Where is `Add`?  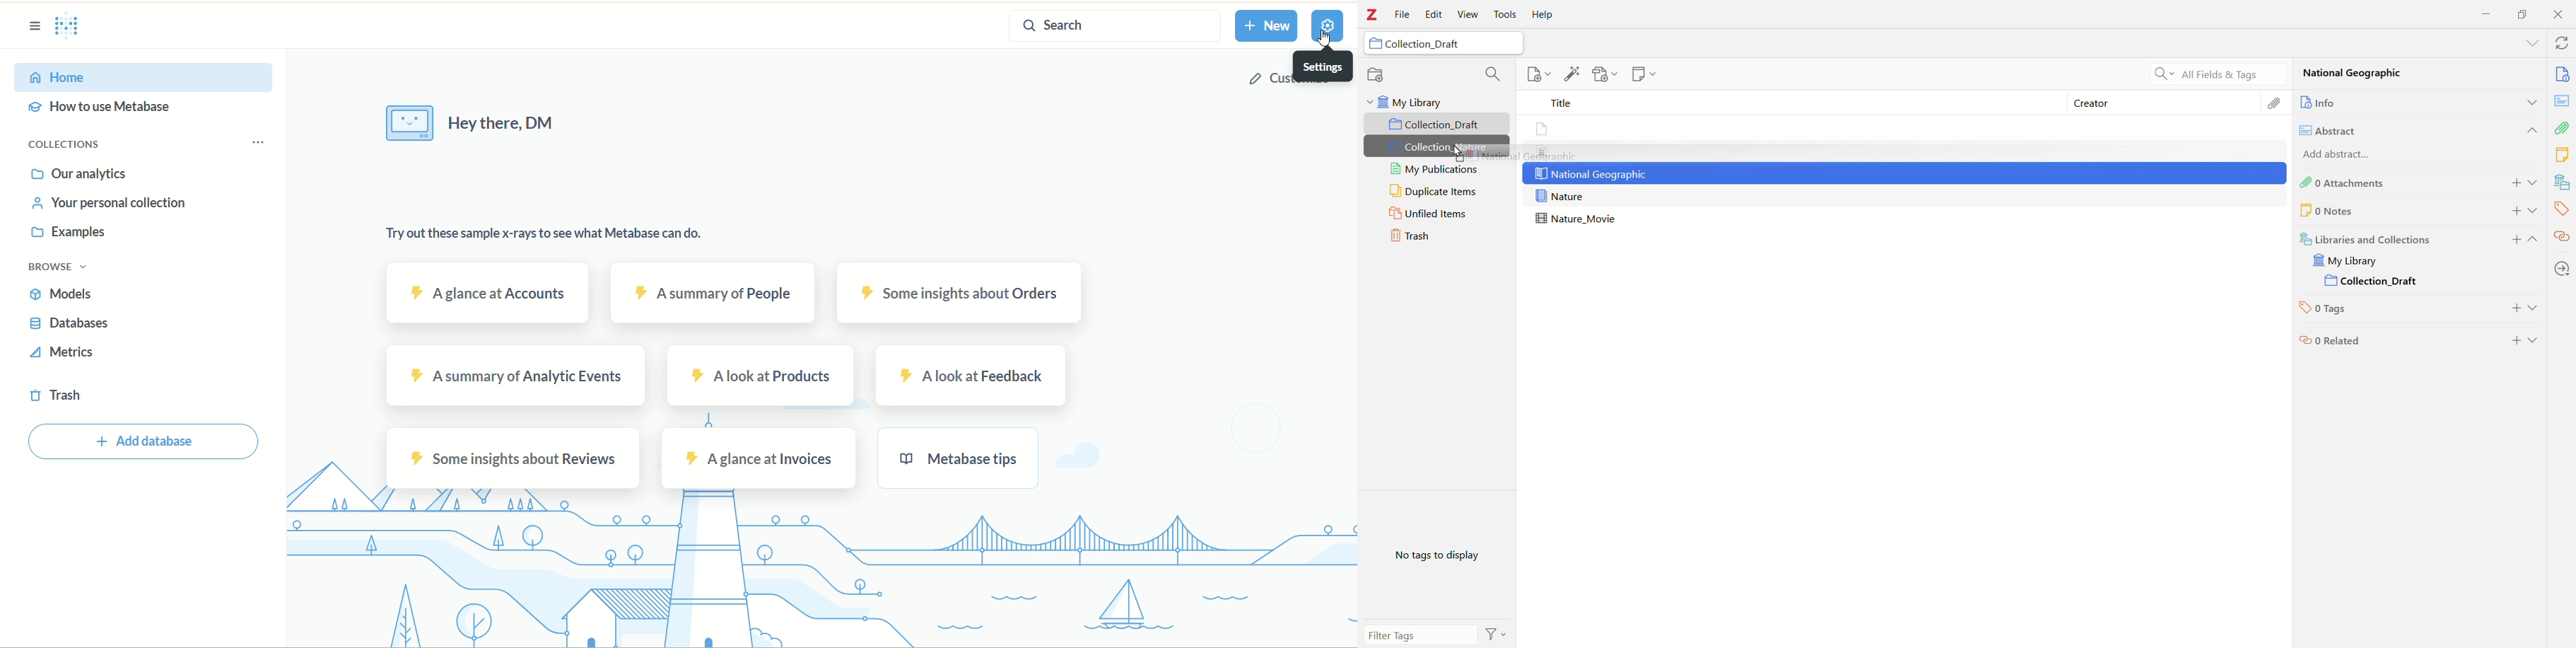 Add is located at coordinates (2515, 310).